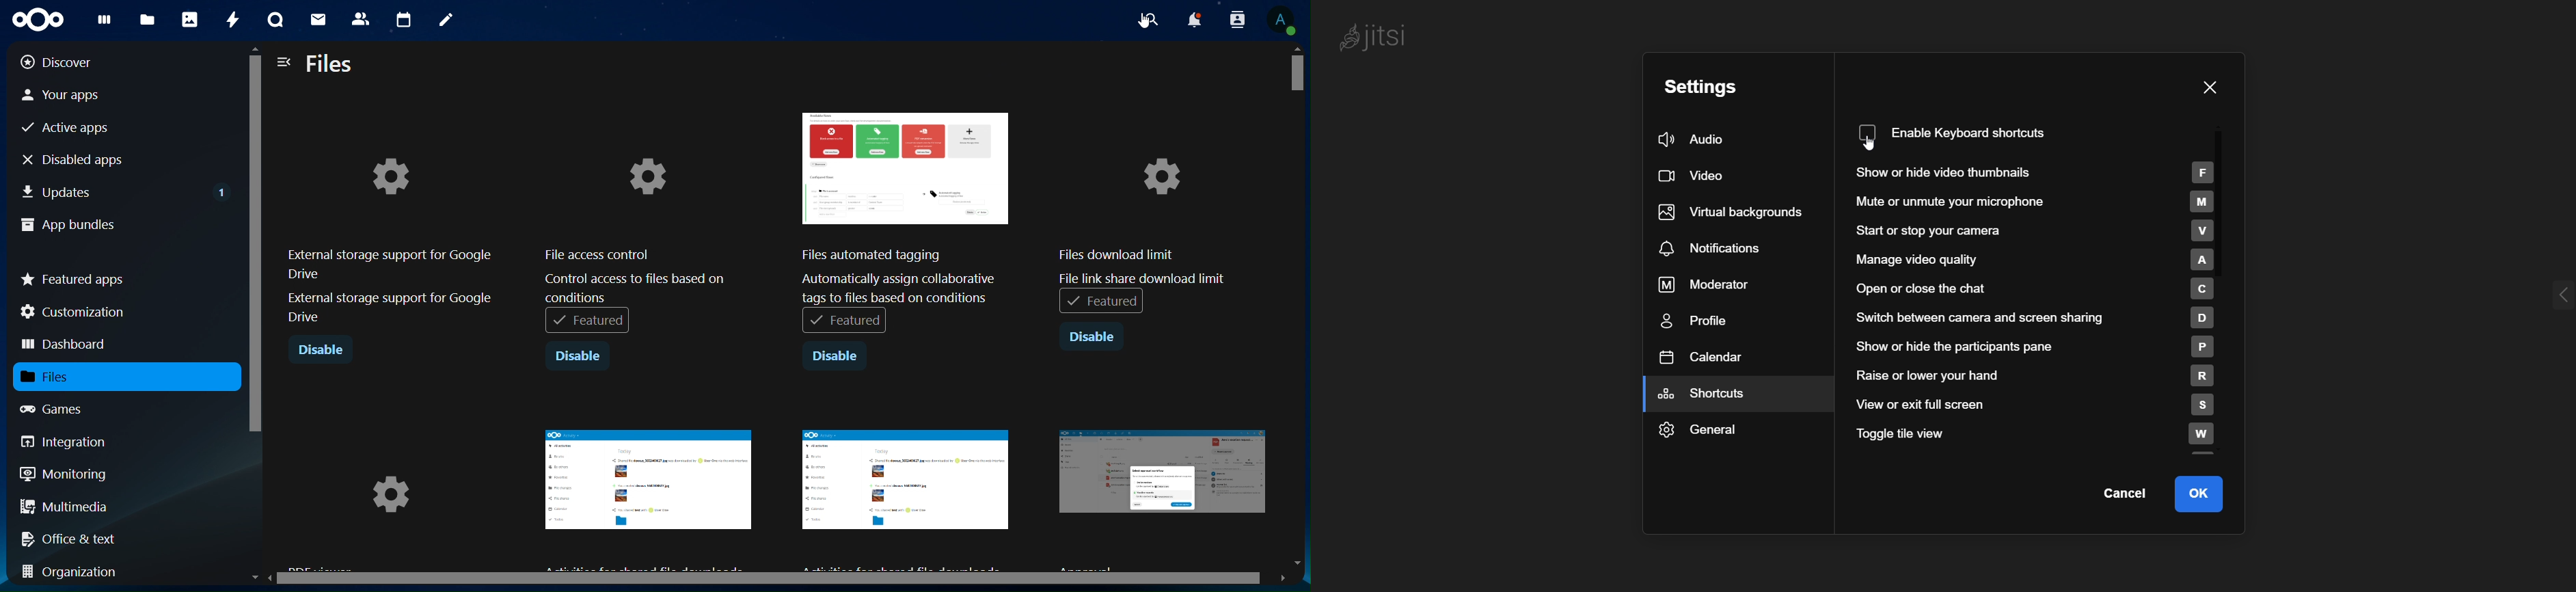 The image size is (2576, 616). Describe the element at coordinates (2042, 316) in the screenshot. I see `switch between camera` at that location.